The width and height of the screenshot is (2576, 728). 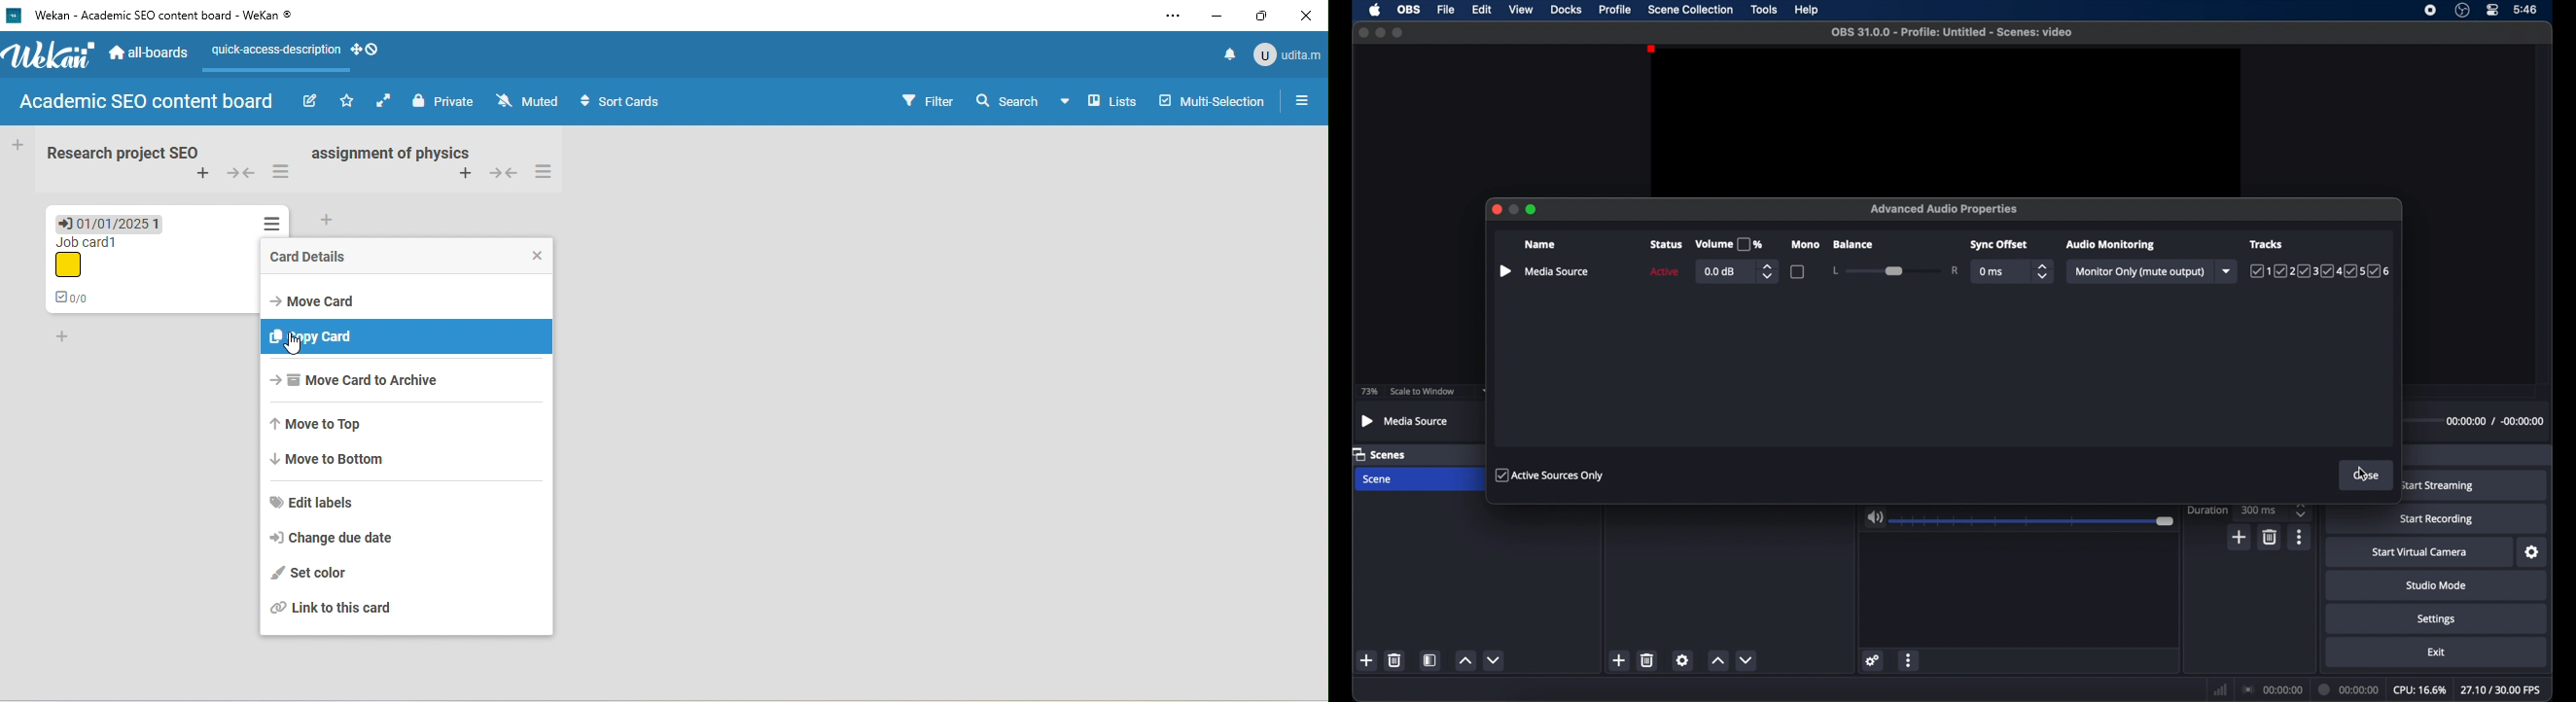 I want to click on increment, so click(x=1465, y=661).